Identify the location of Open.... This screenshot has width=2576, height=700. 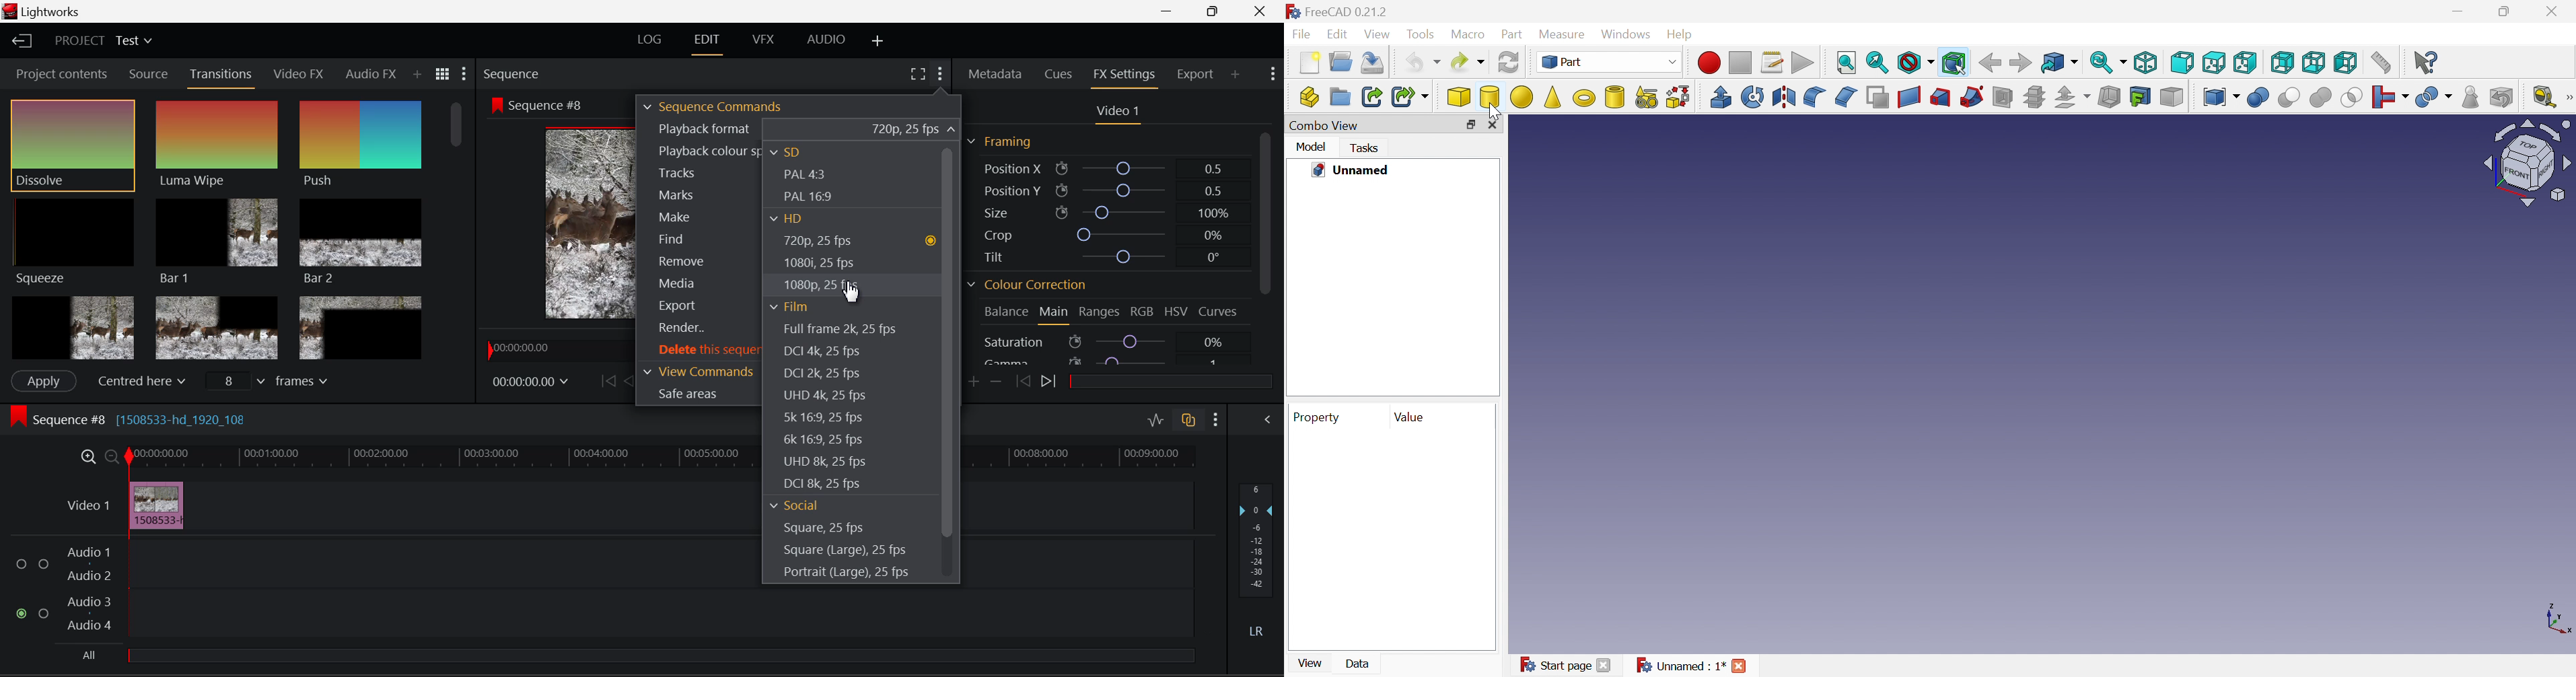
(1340, 61).